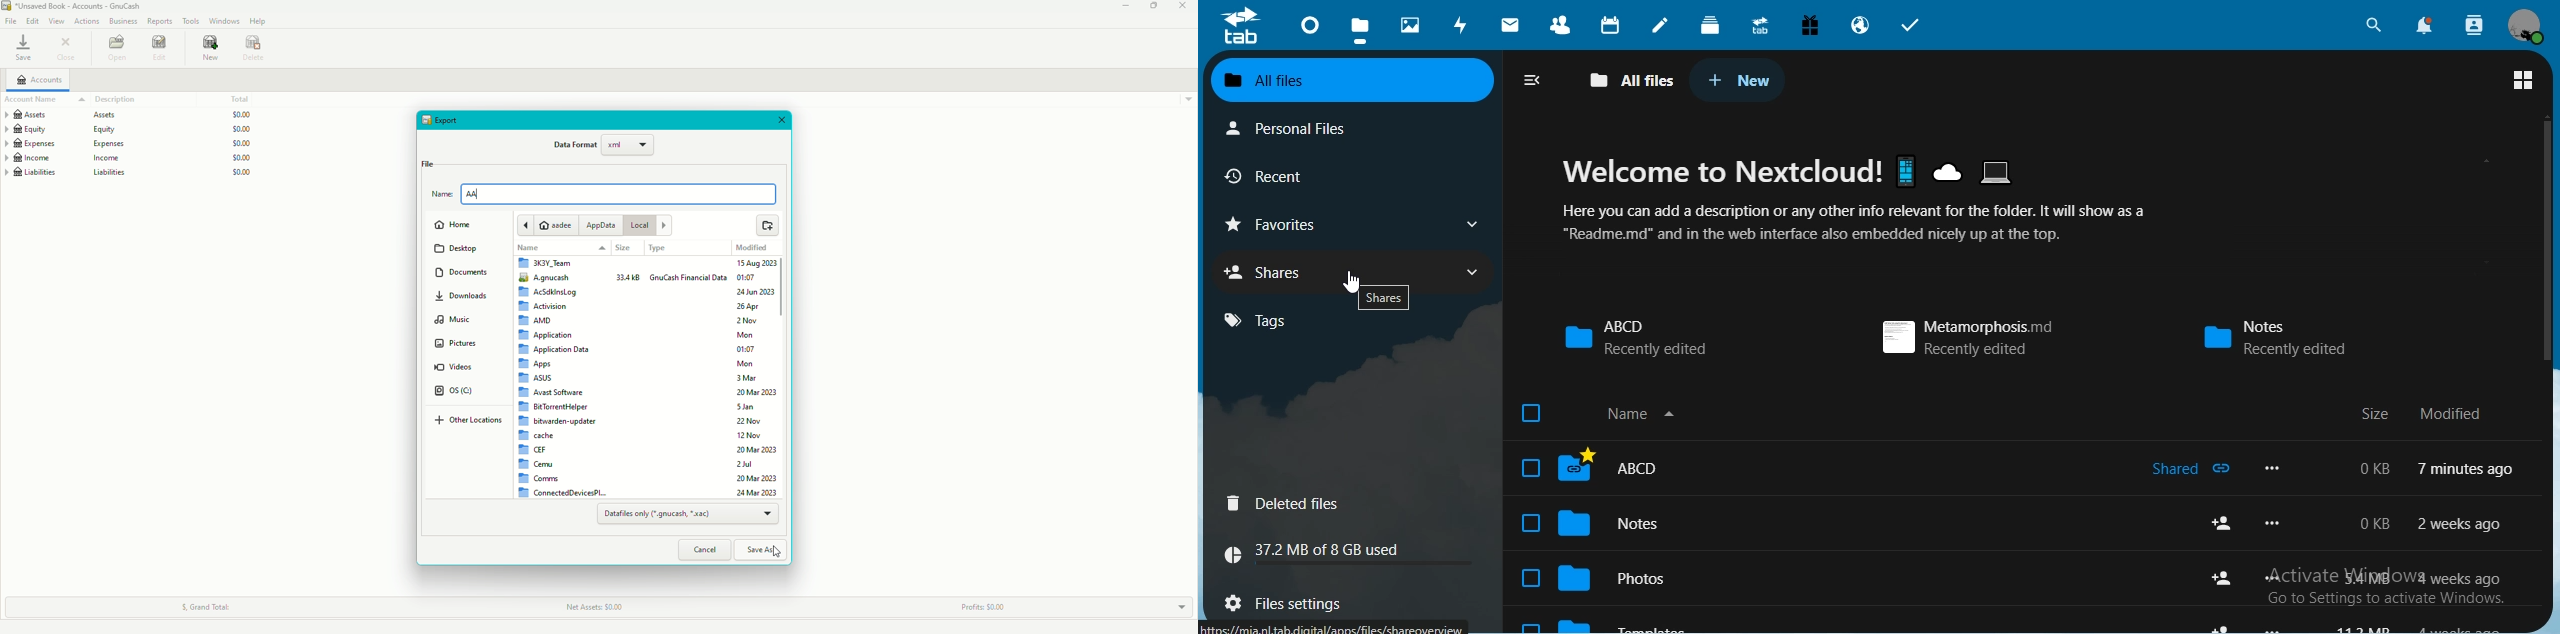 This screenshot has width=2576, height=644. Describe the element at coordinates (1463, 27) in the screenshot. I see `activity` at that location.